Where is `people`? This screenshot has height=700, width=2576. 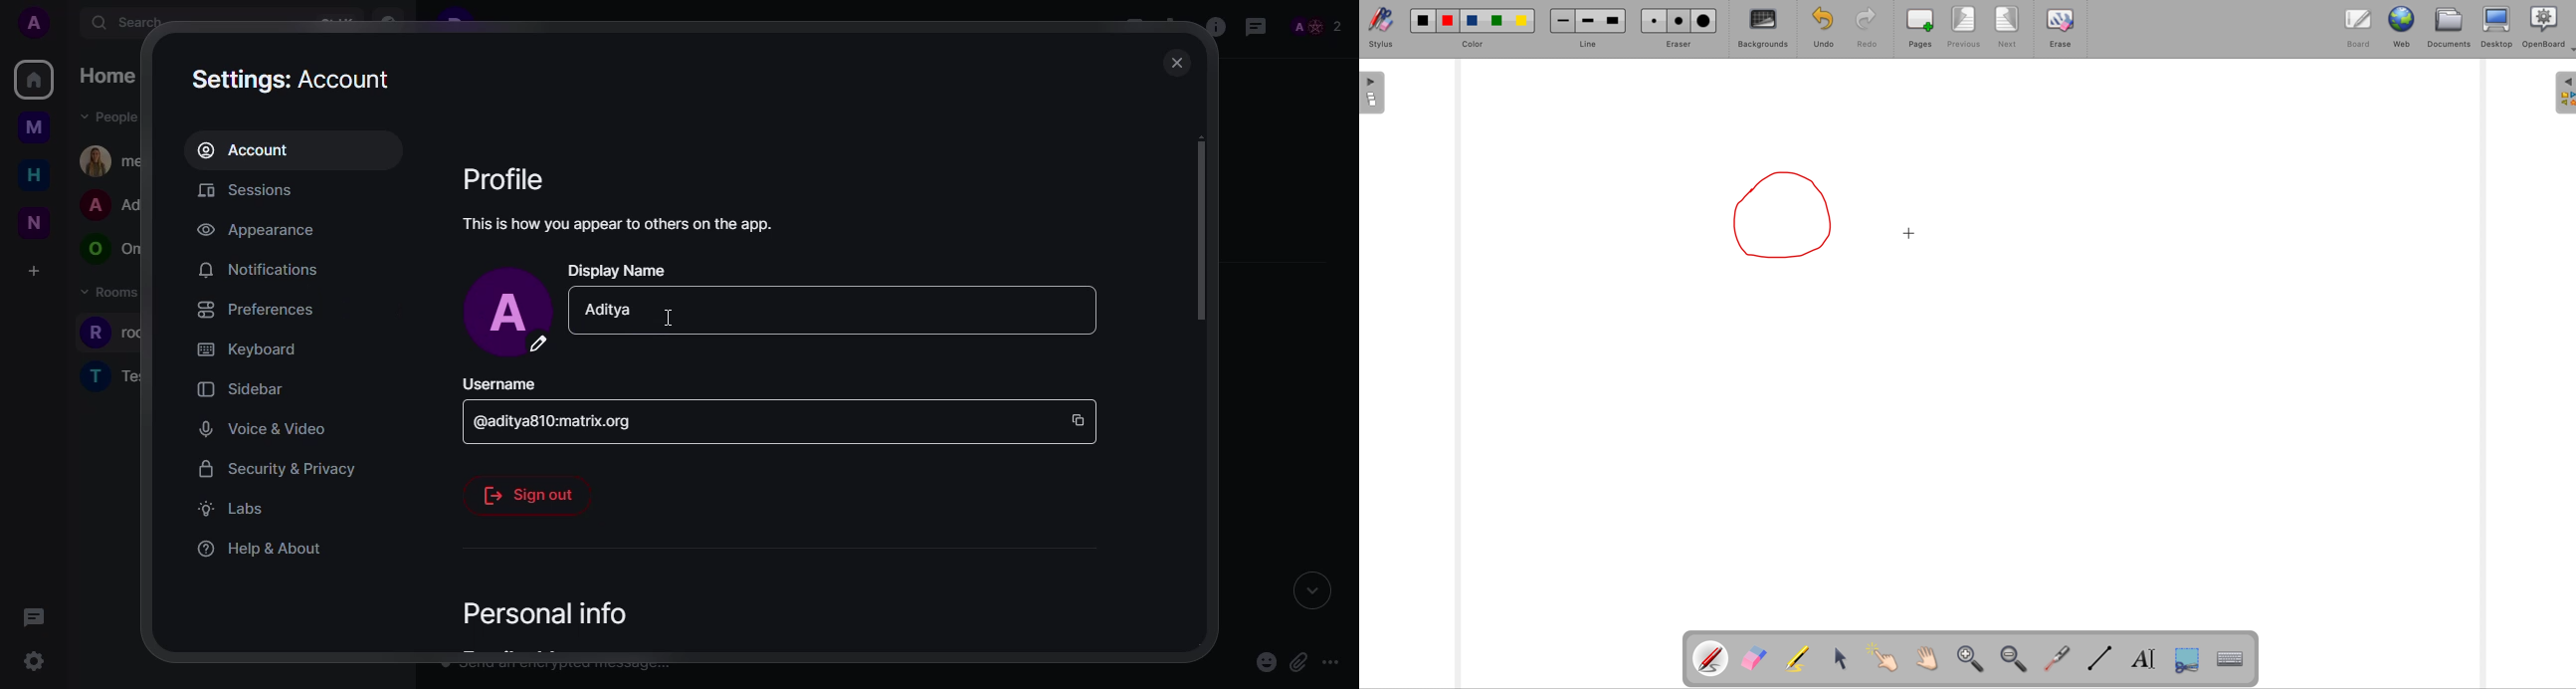
people is located at coordinates (104, 158).